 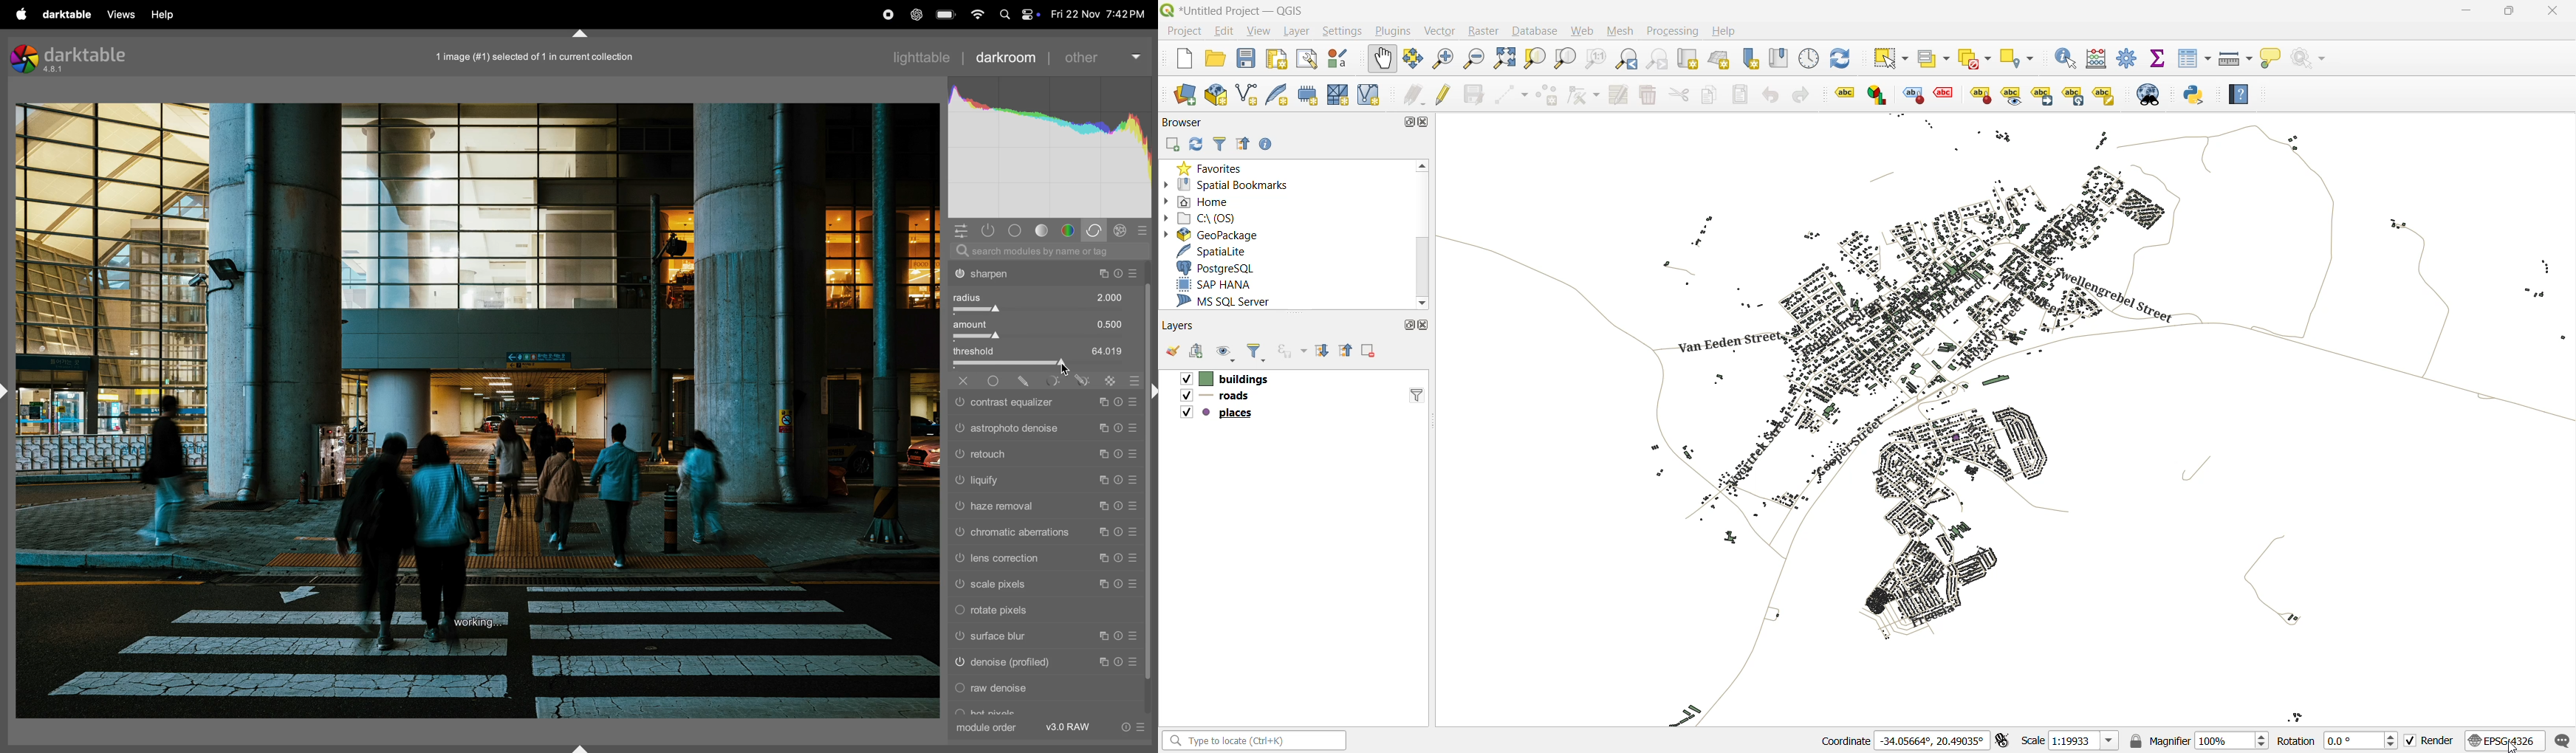 What do you see at coordinates (1227, 182) in the screenshot?
I see `spatial bookmarks` at bounding box center [1227, 182].